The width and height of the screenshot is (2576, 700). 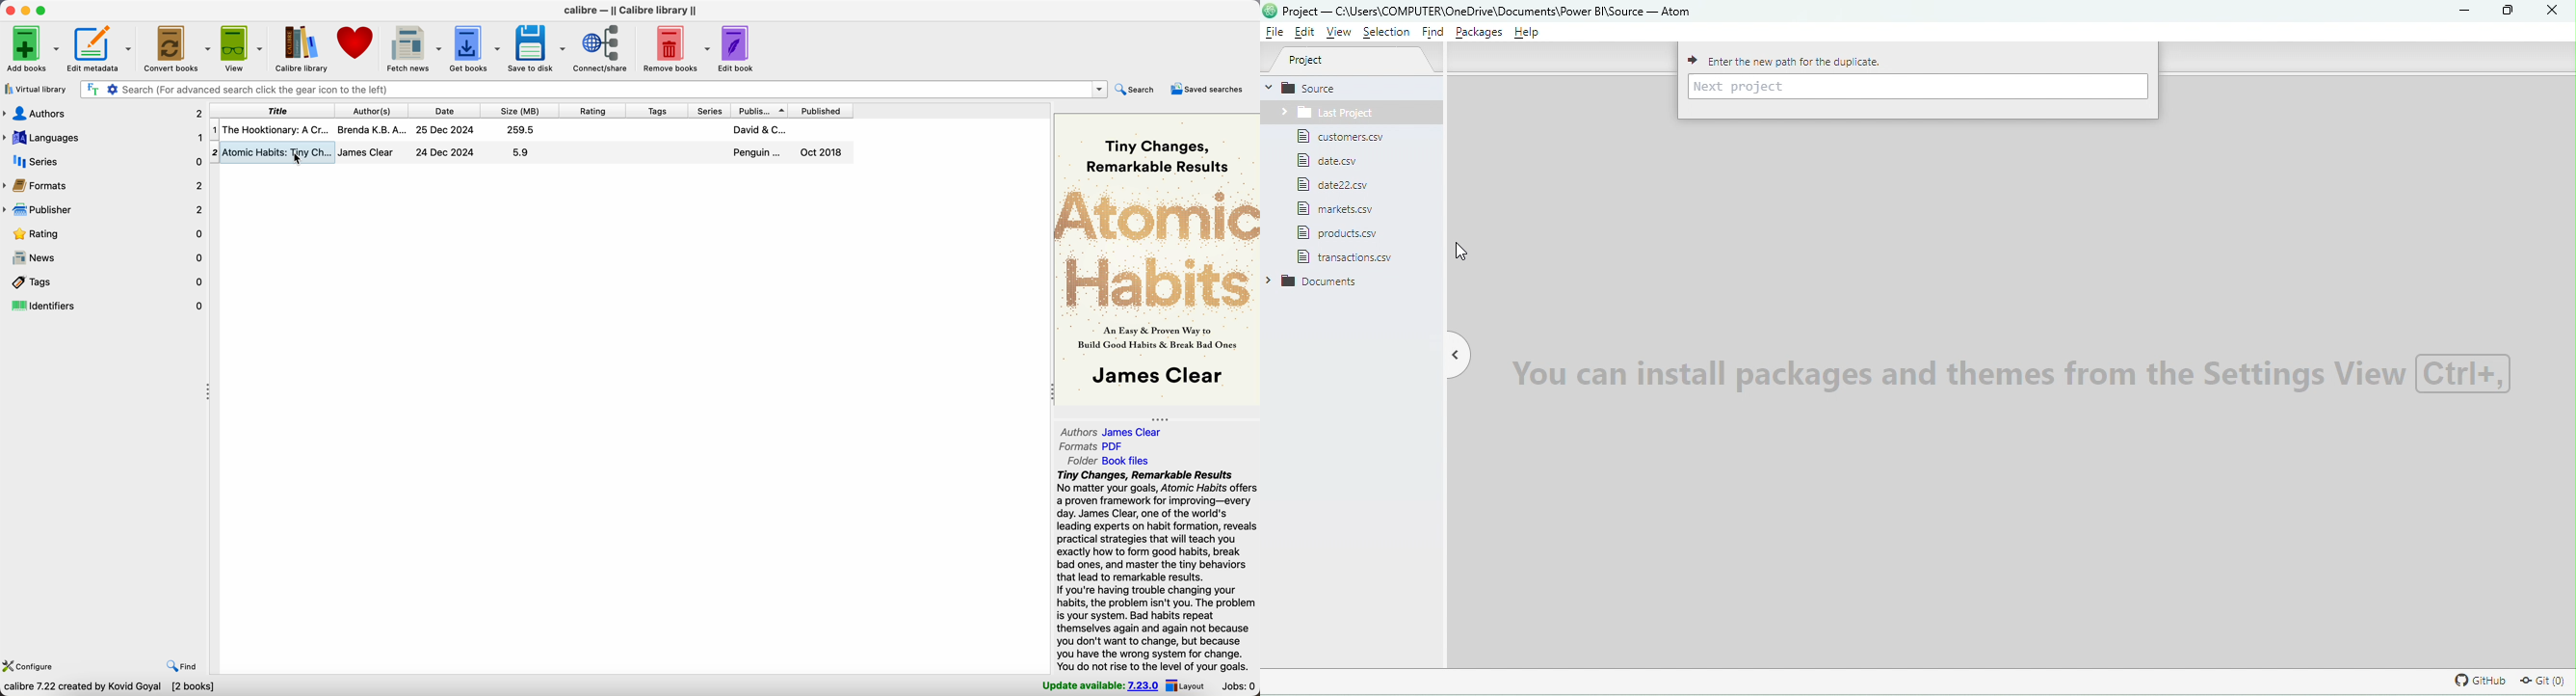 I want to click on 2| Atomic Habits: Tiny Ch..., so click(x=278, y=152).